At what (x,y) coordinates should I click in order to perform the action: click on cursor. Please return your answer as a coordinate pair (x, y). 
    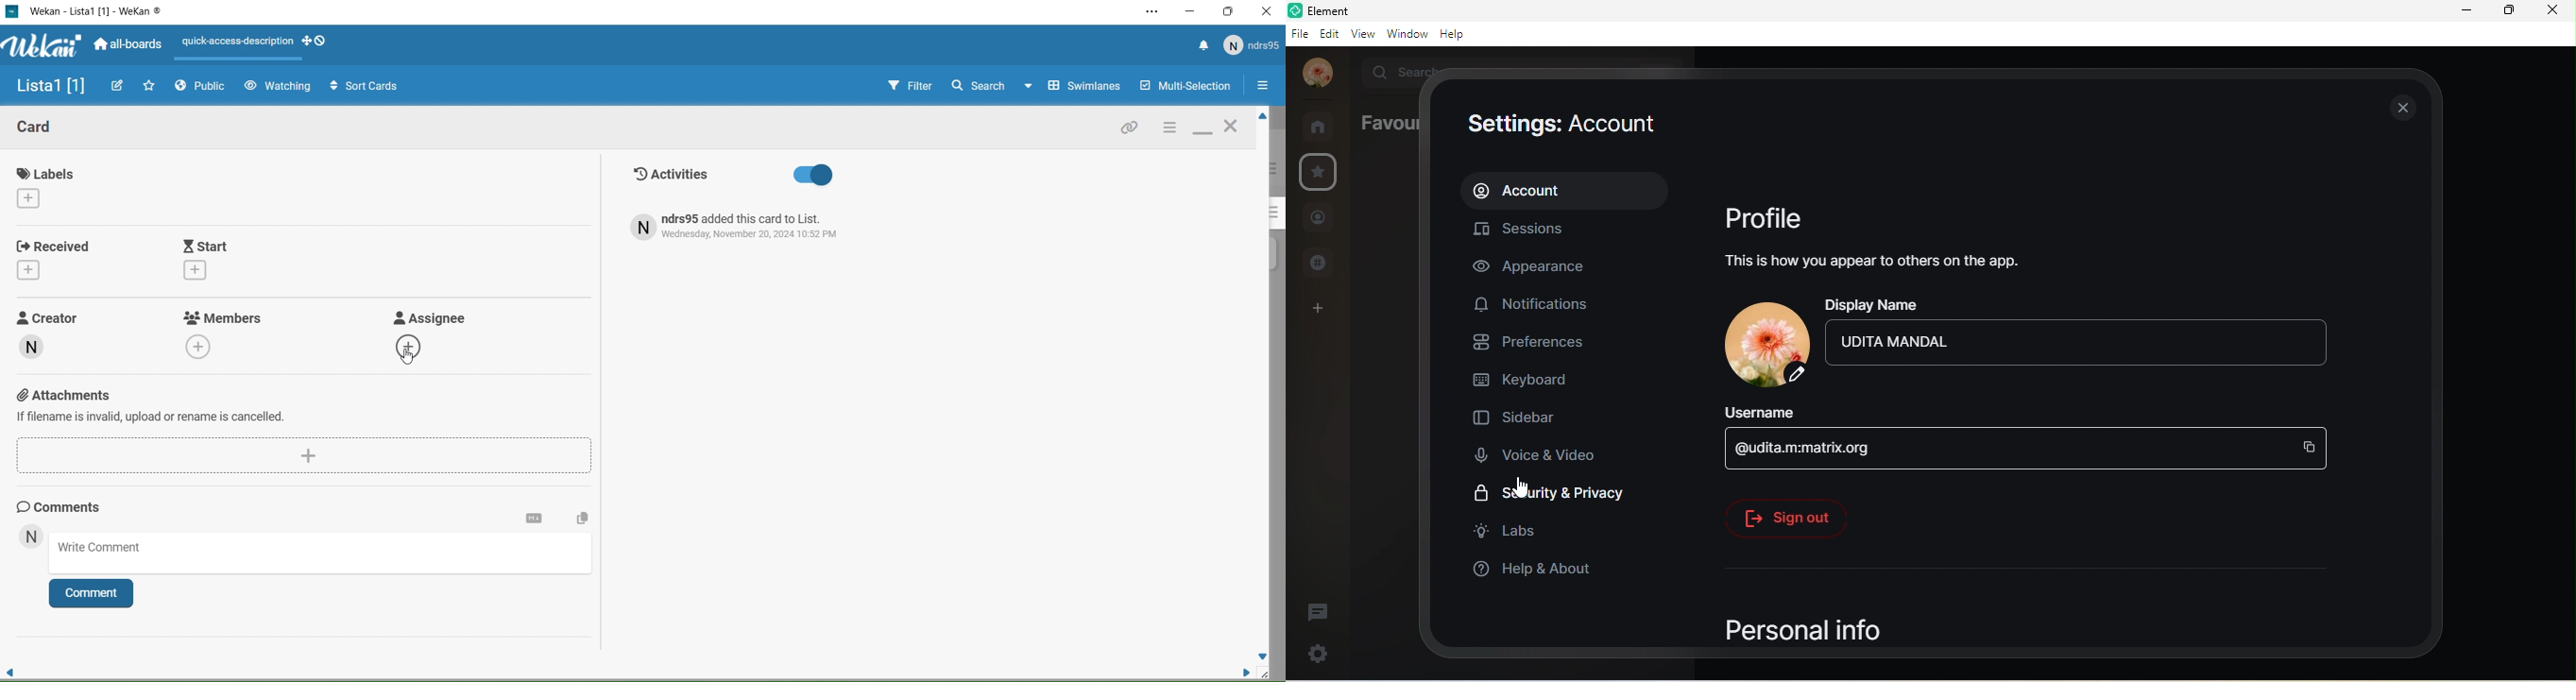
    Looking at the image, I should click on (410, 356).